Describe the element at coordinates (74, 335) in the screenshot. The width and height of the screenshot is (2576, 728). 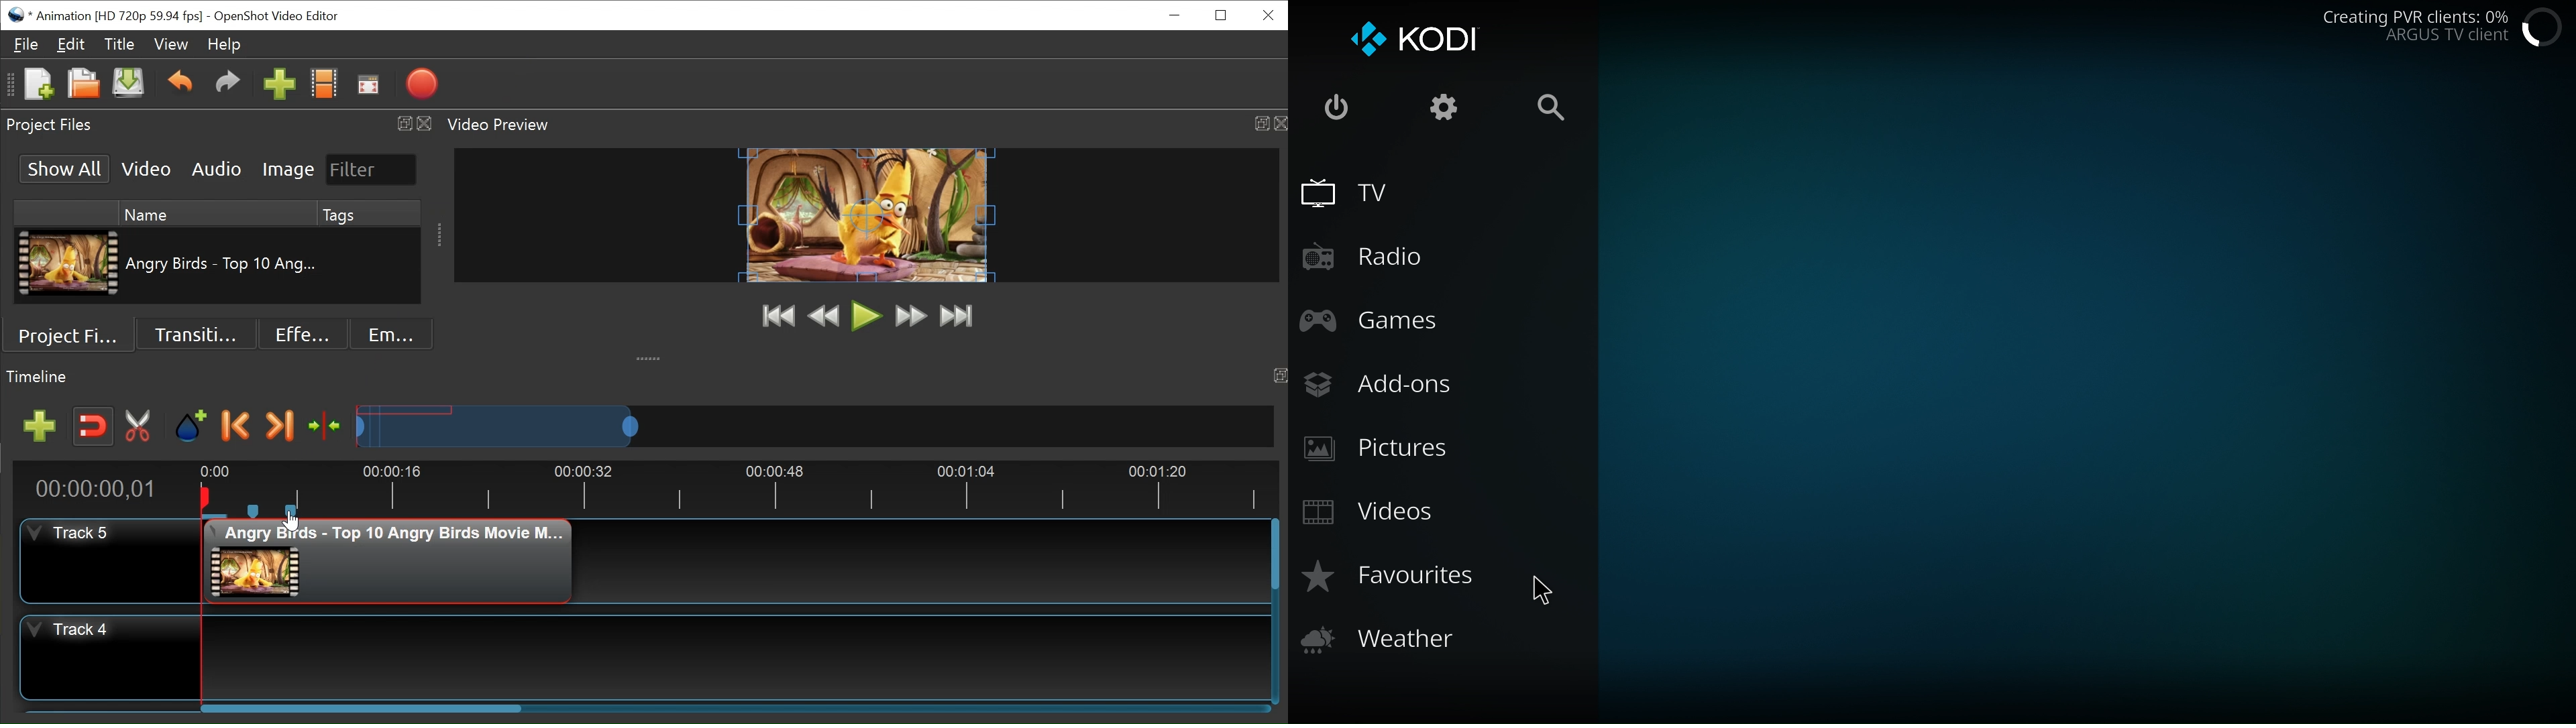
I see `Project Files` at that location.